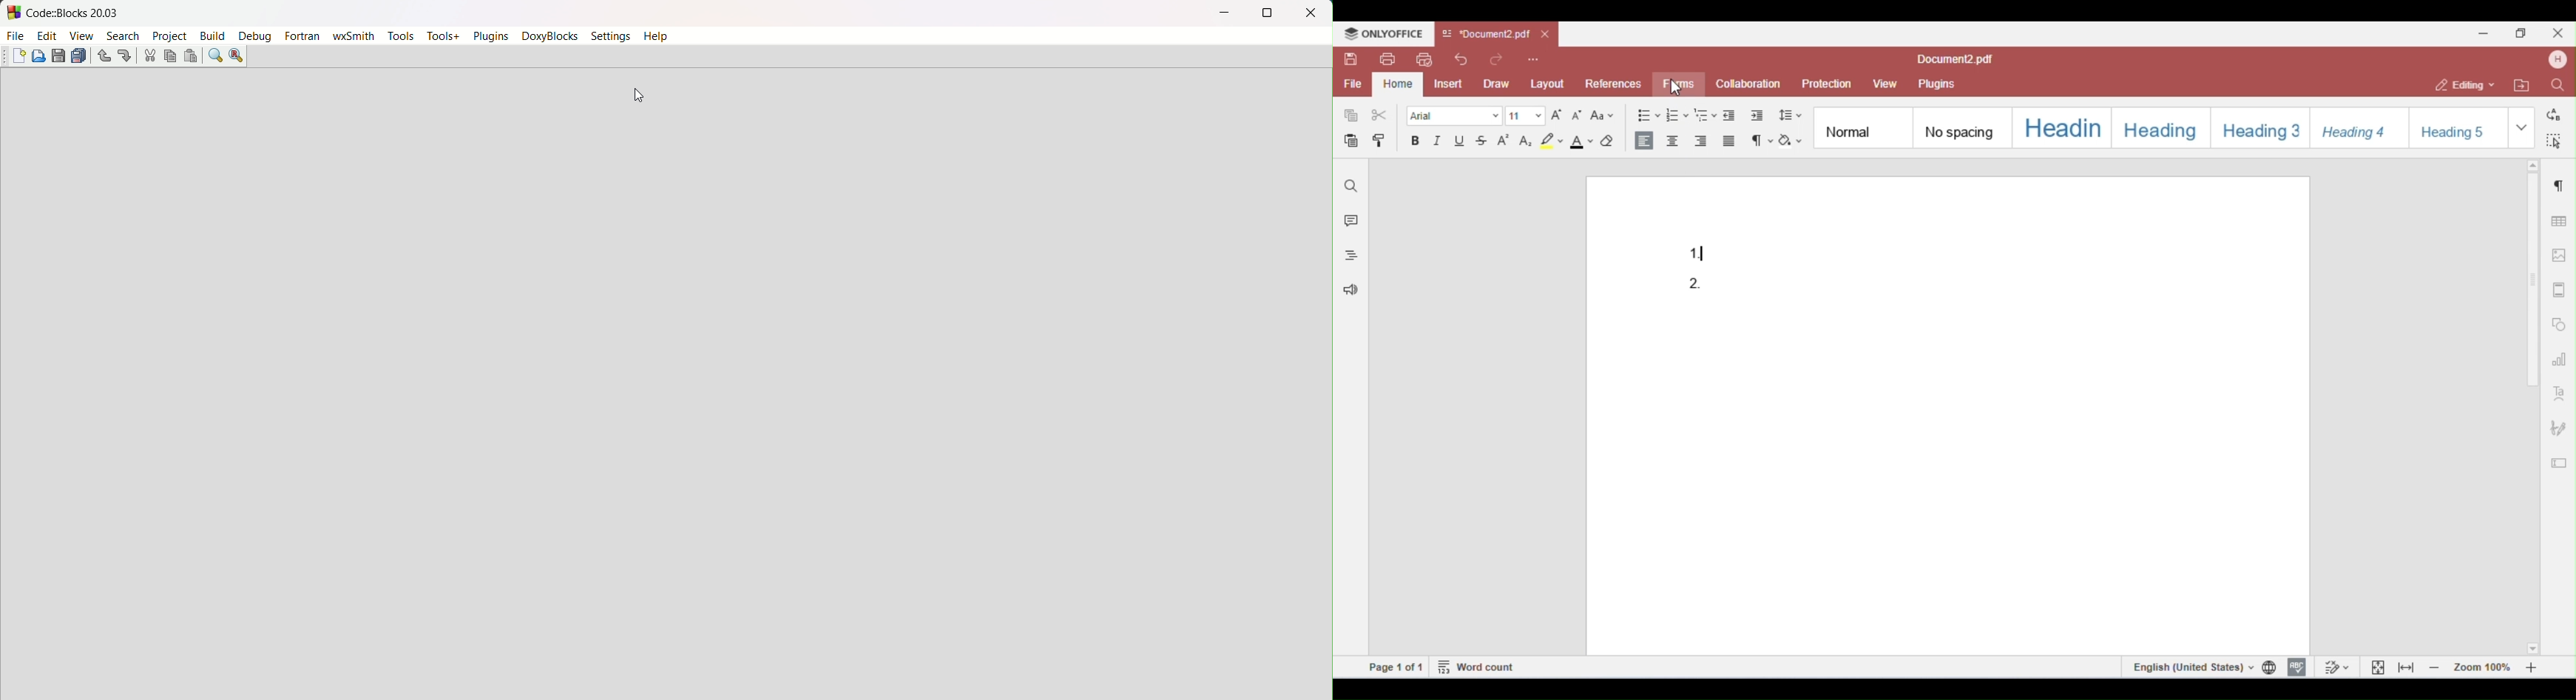  I want to click on save, so click(58, 55).